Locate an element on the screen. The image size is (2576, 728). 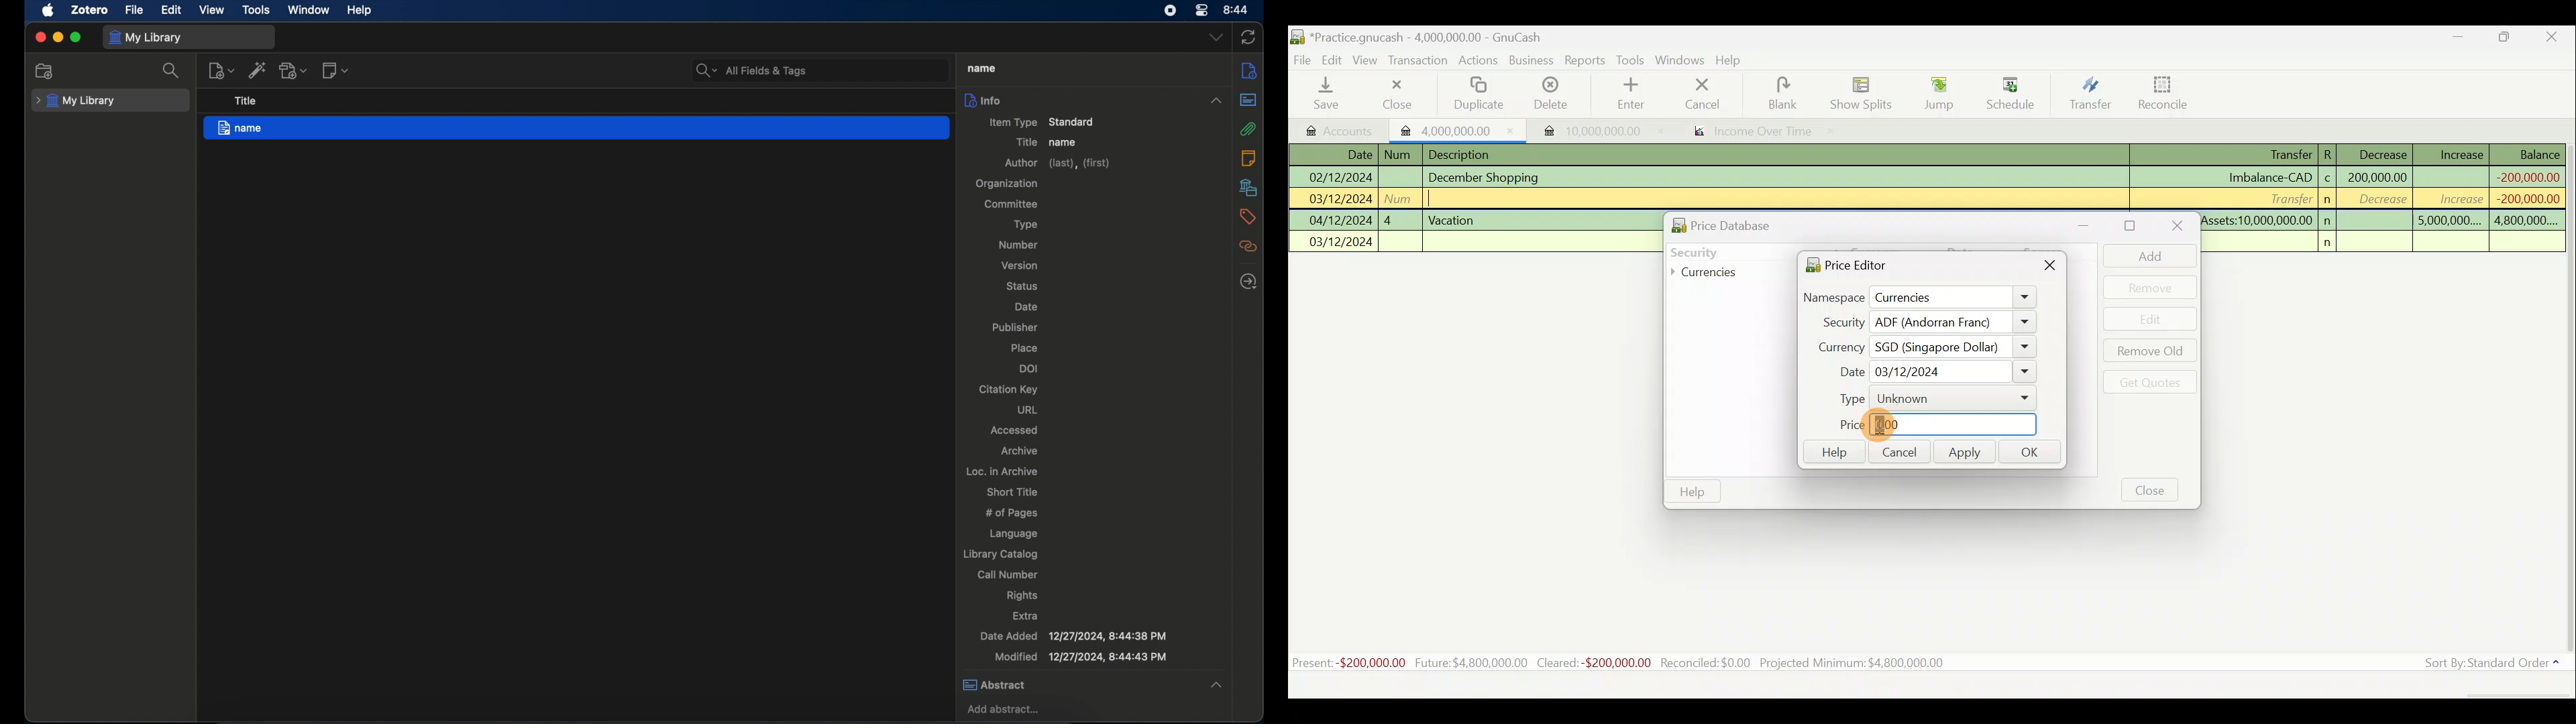
n is located at coordinates (2329, 200).